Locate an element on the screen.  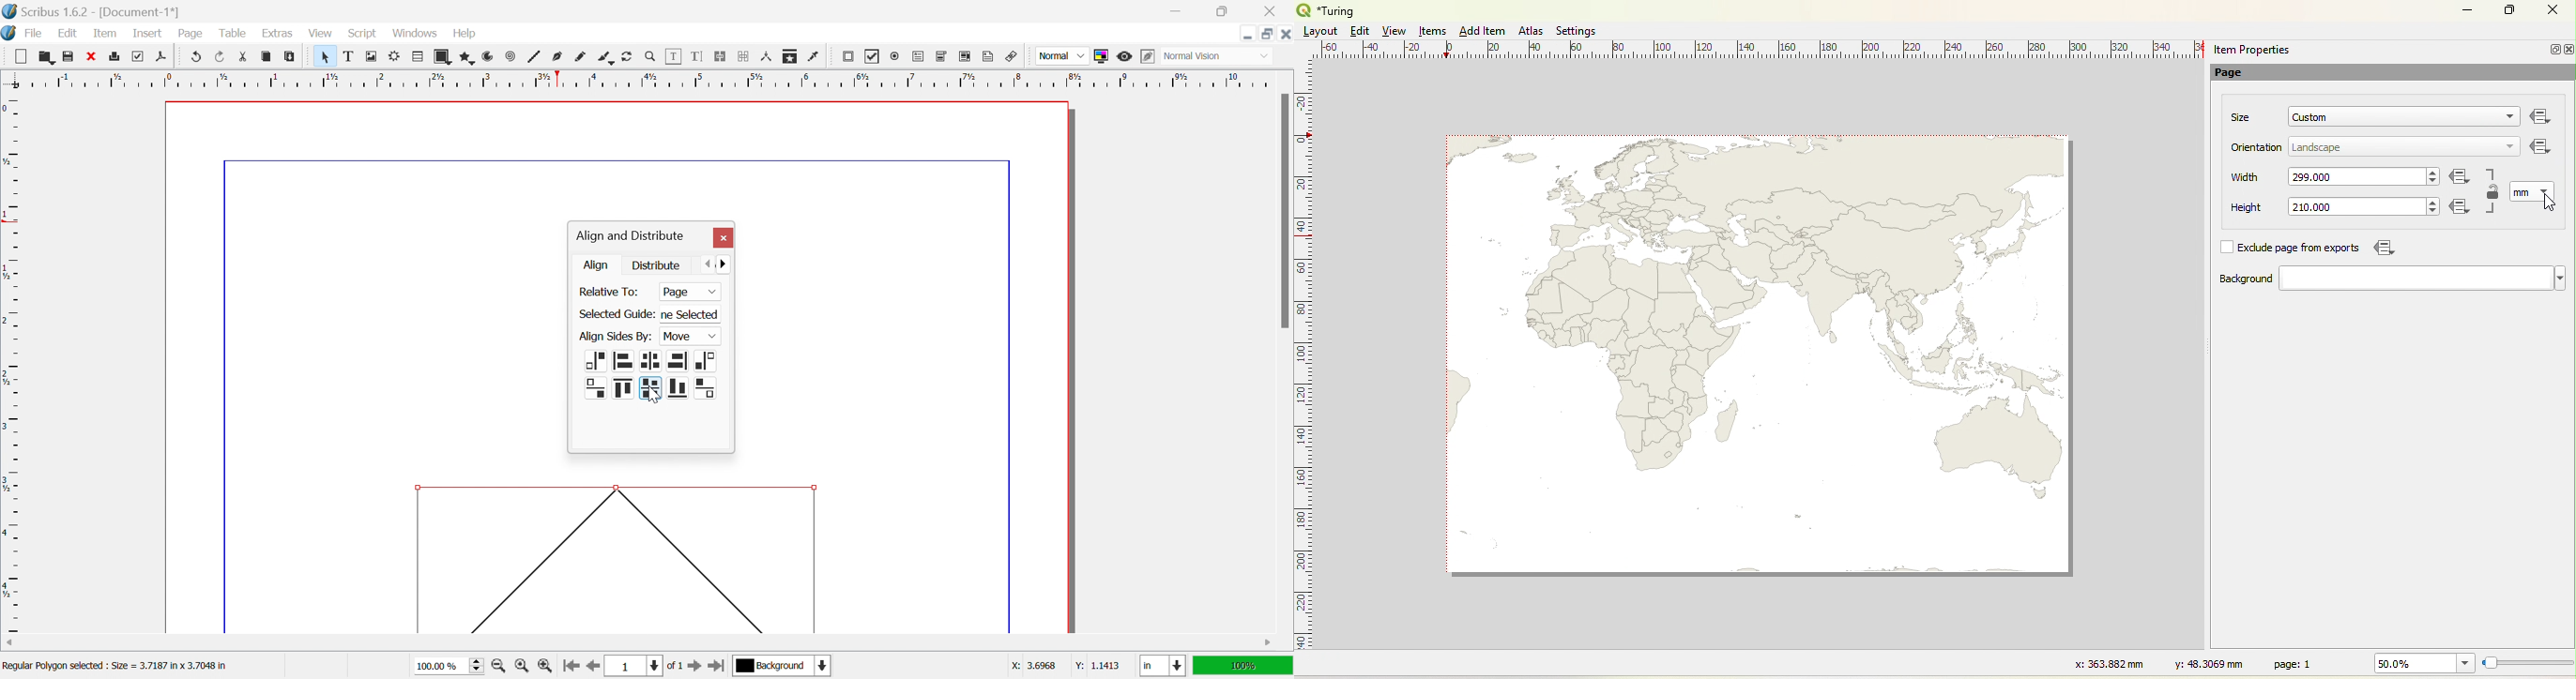
Render frame is located at coordinates (394, 55).